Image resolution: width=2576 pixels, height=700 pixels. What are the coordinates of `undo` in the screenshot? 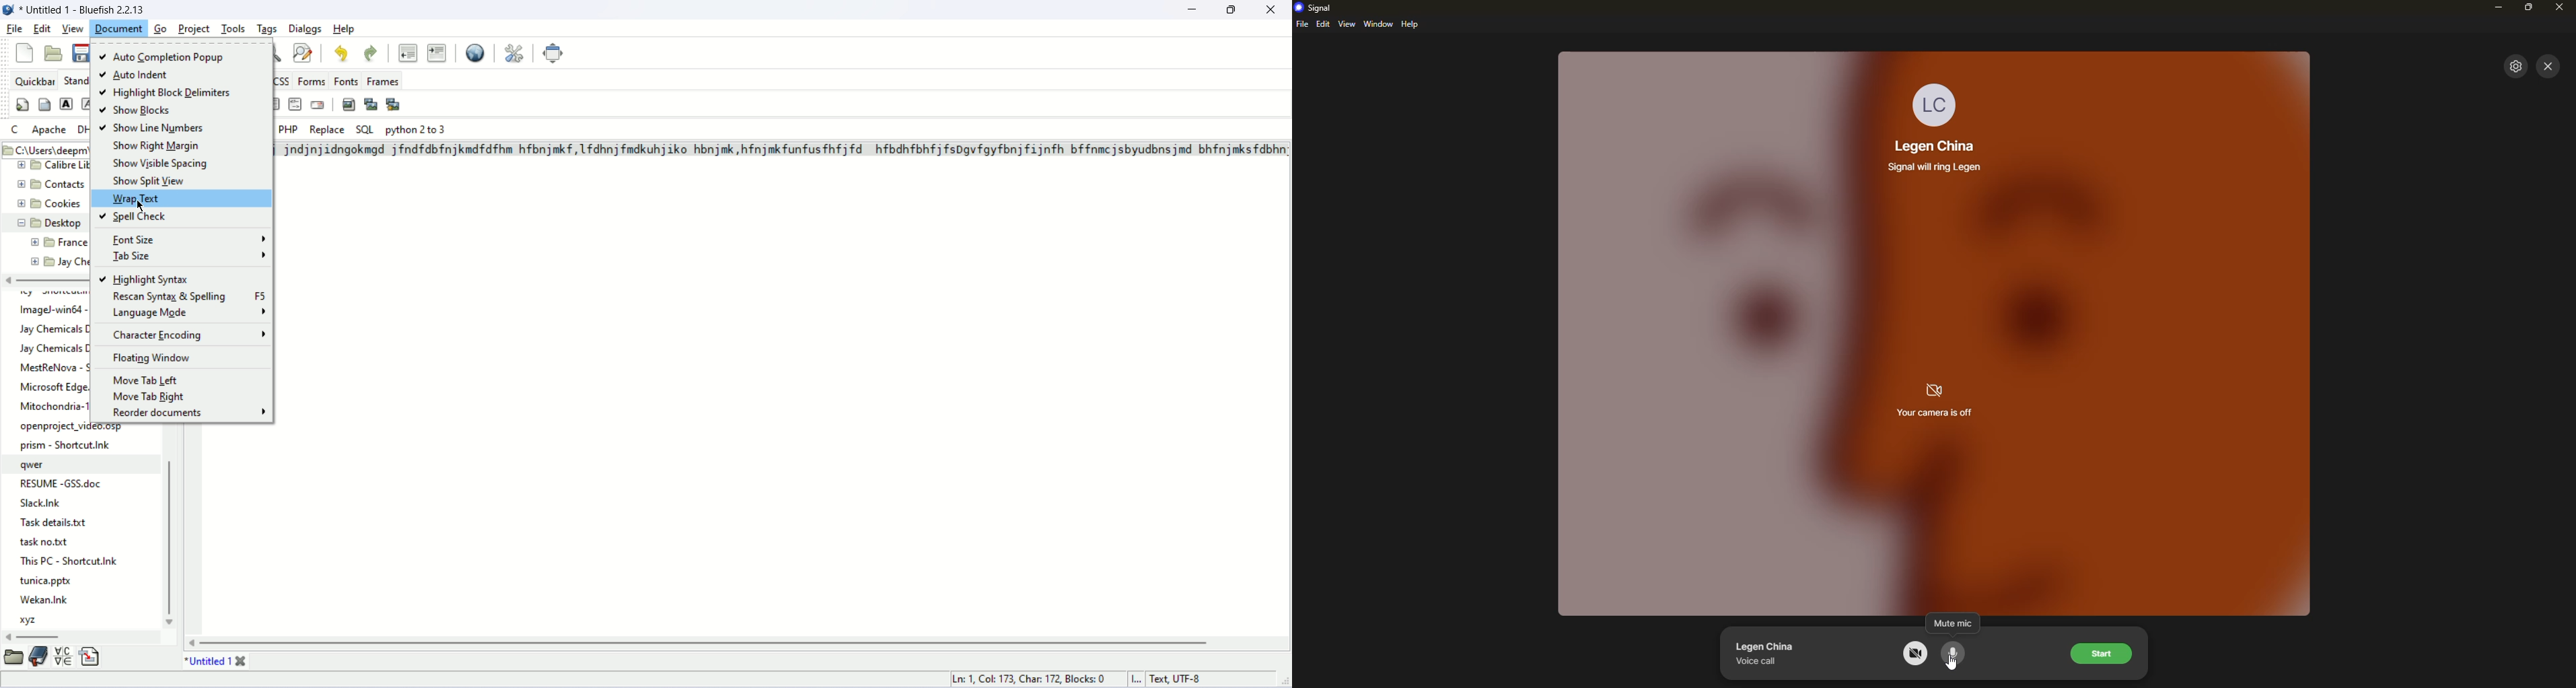 It's located at (344, 56).